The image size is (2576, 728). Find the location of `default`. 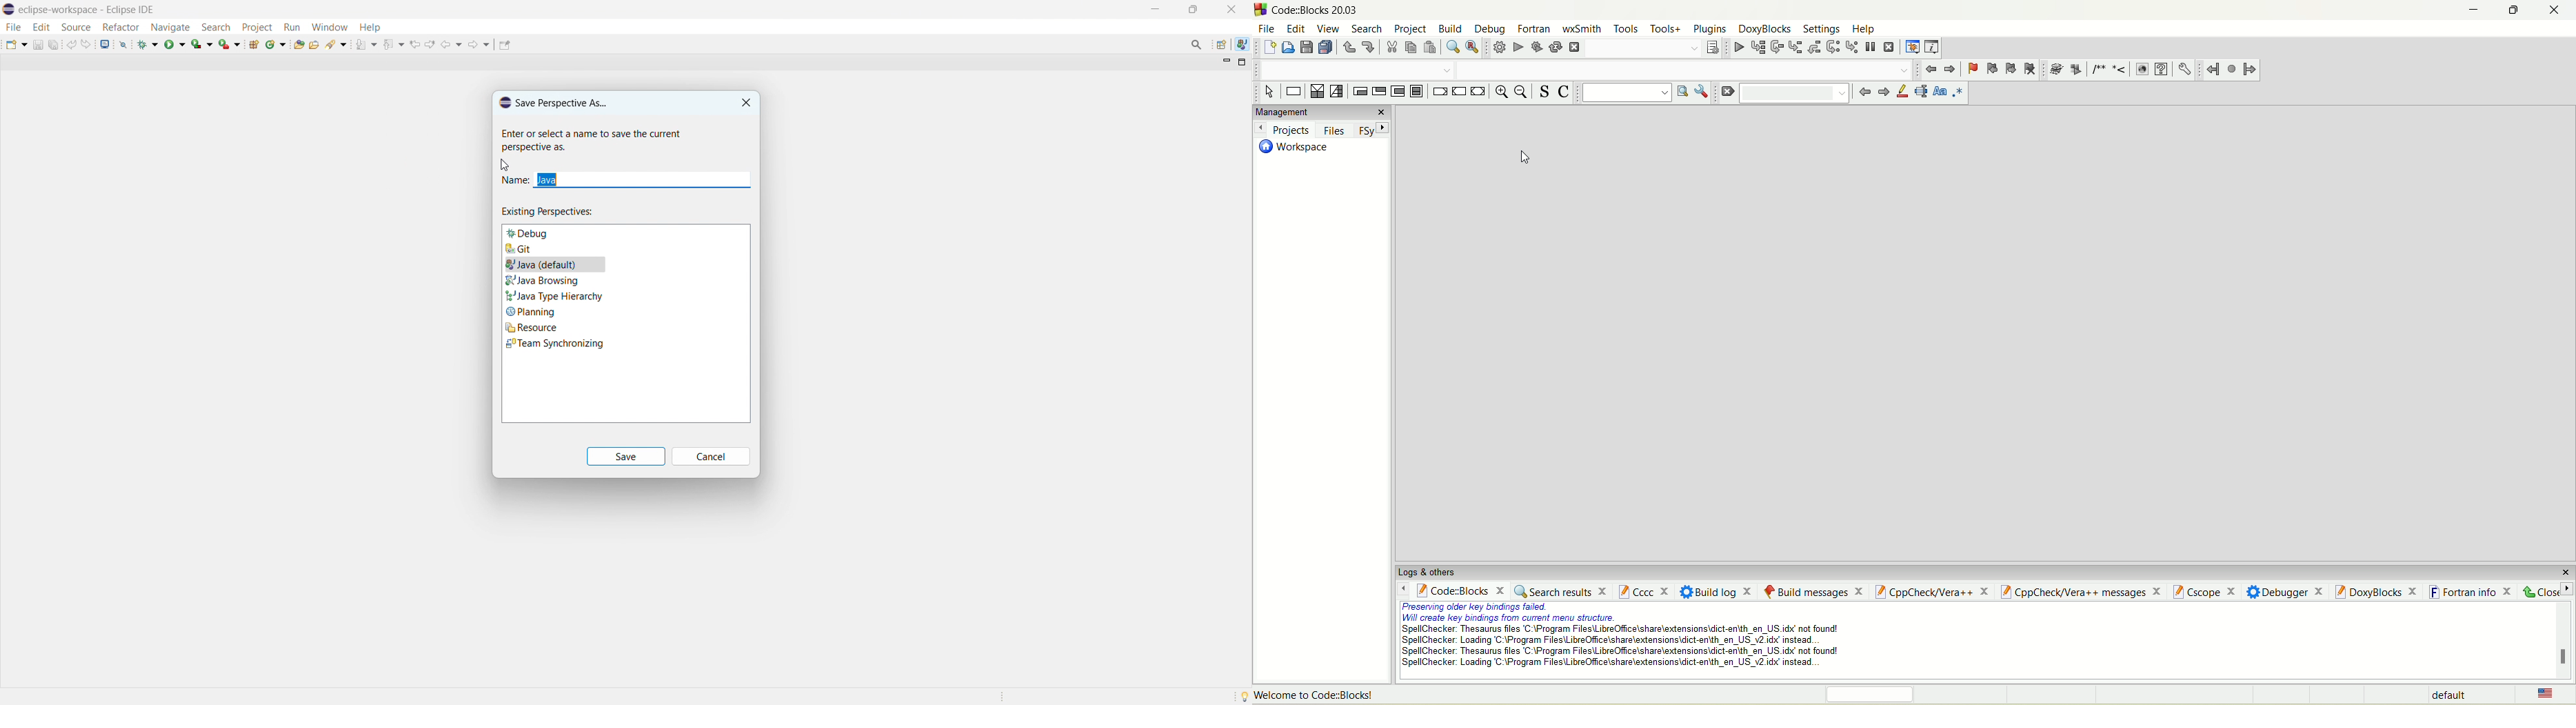

default is located at coordinates (2446, 695).